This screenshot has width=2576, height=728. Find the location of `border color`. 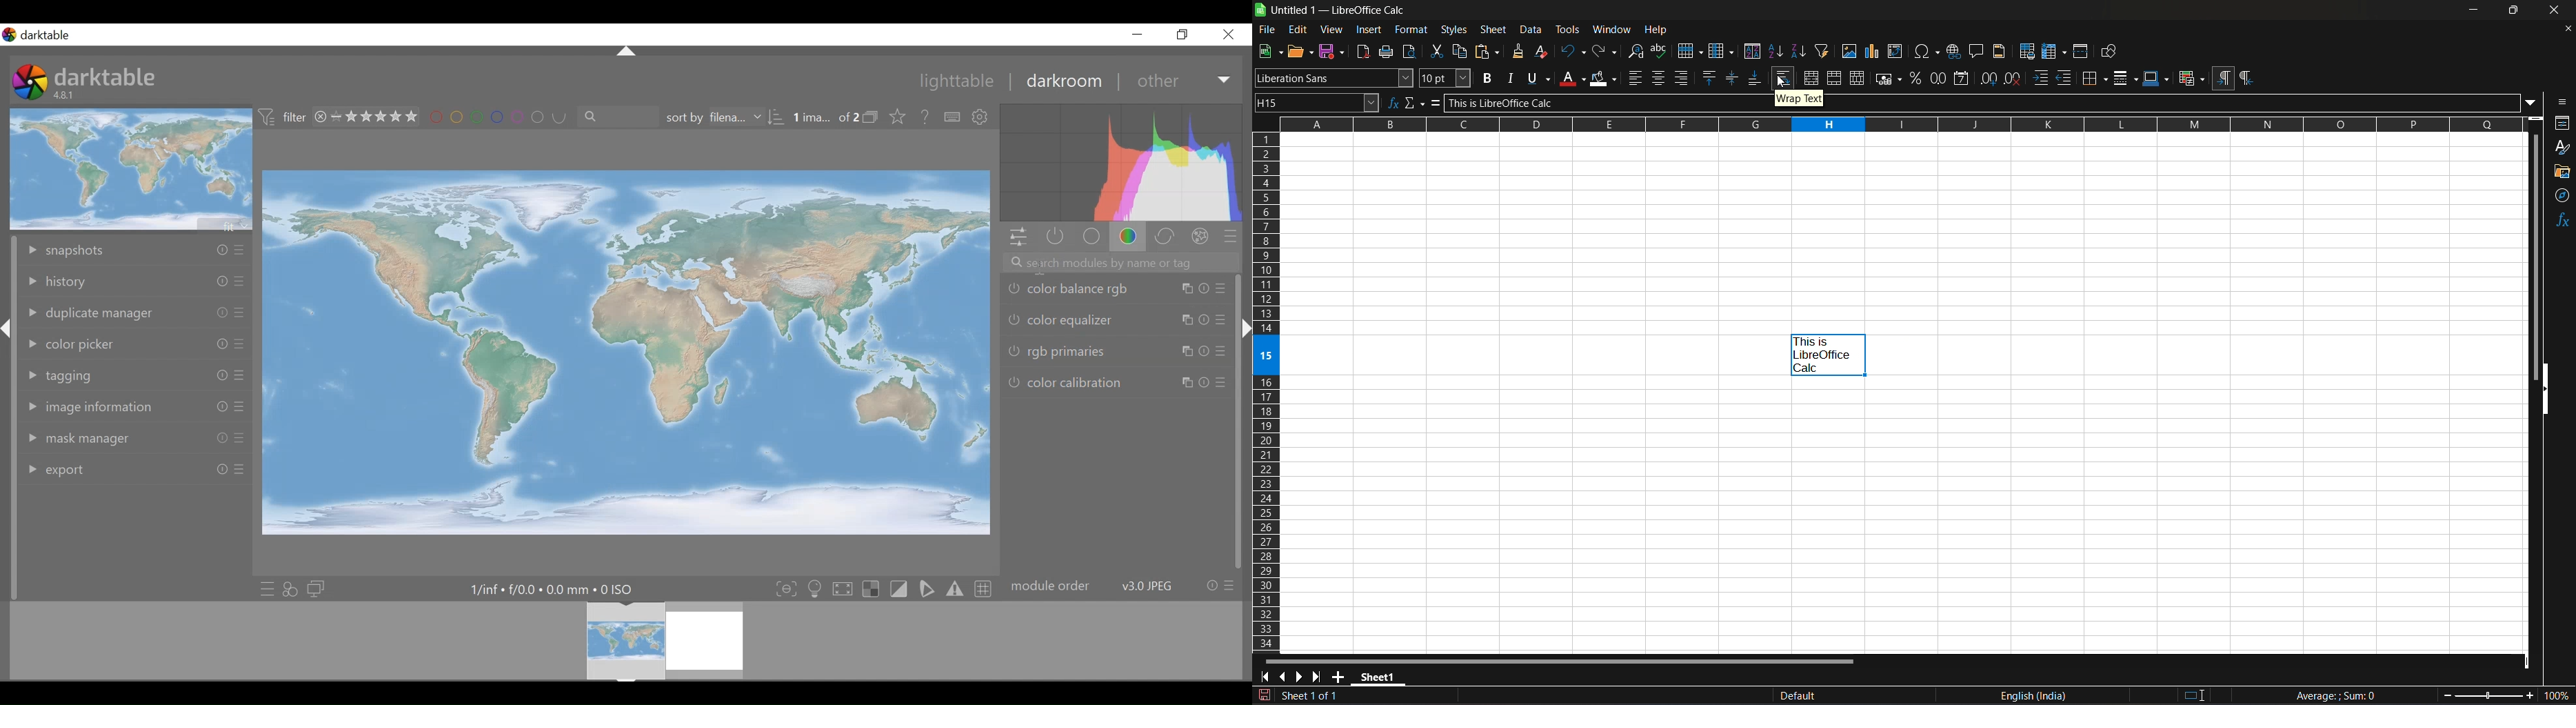

border color is located at coordinates (2157, 78).